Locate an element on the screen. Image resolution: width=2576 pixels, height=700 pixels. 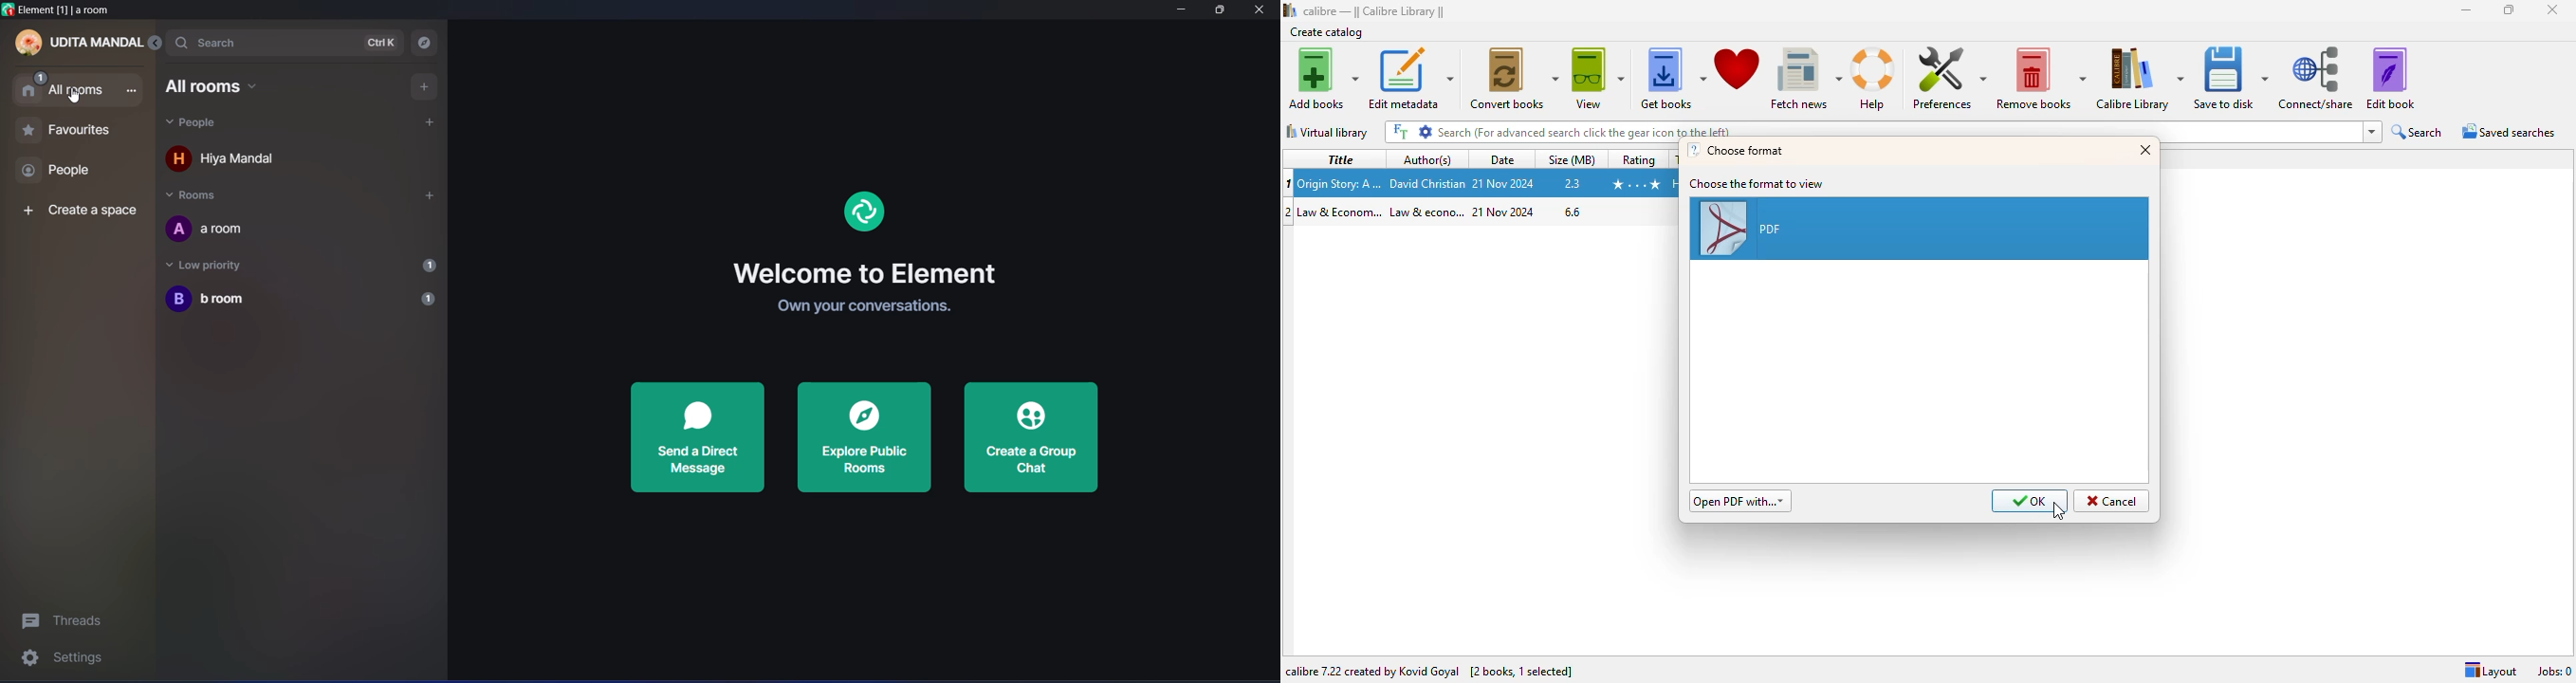
cancel is located at coordinates (2112, 500).